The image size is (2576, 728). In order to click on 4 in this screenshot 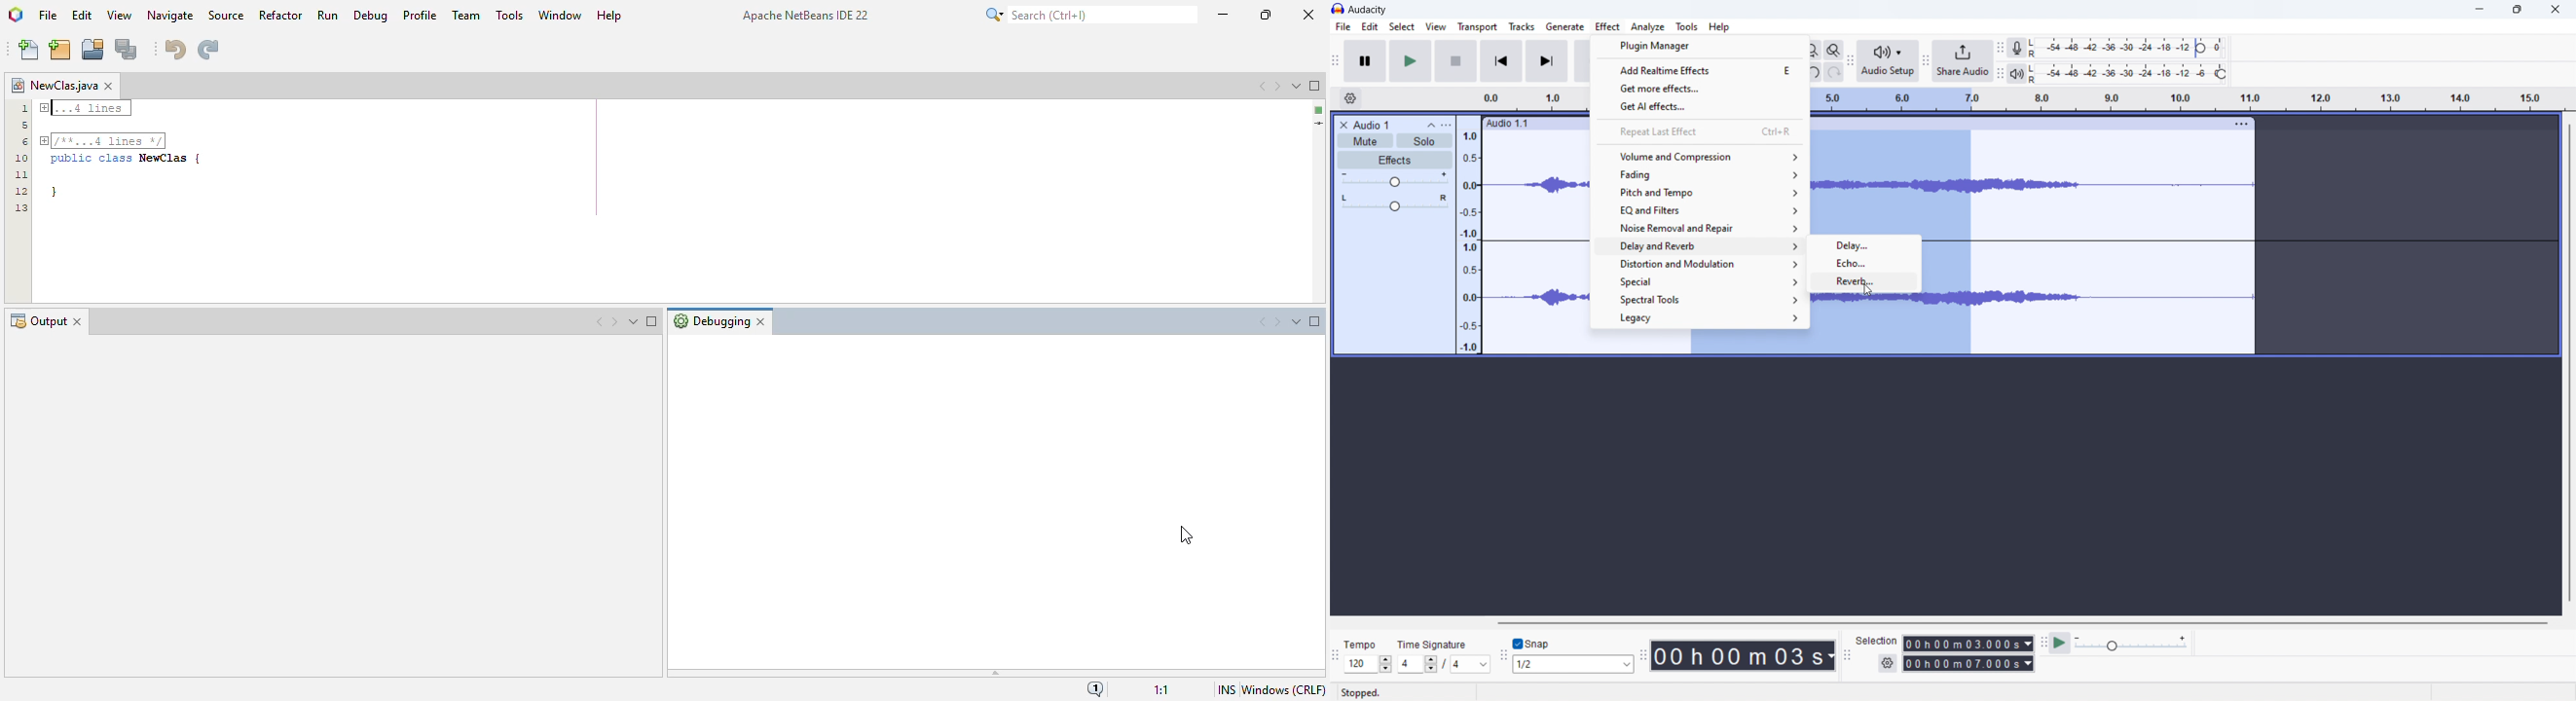, I will do `click(1416, 665)`.